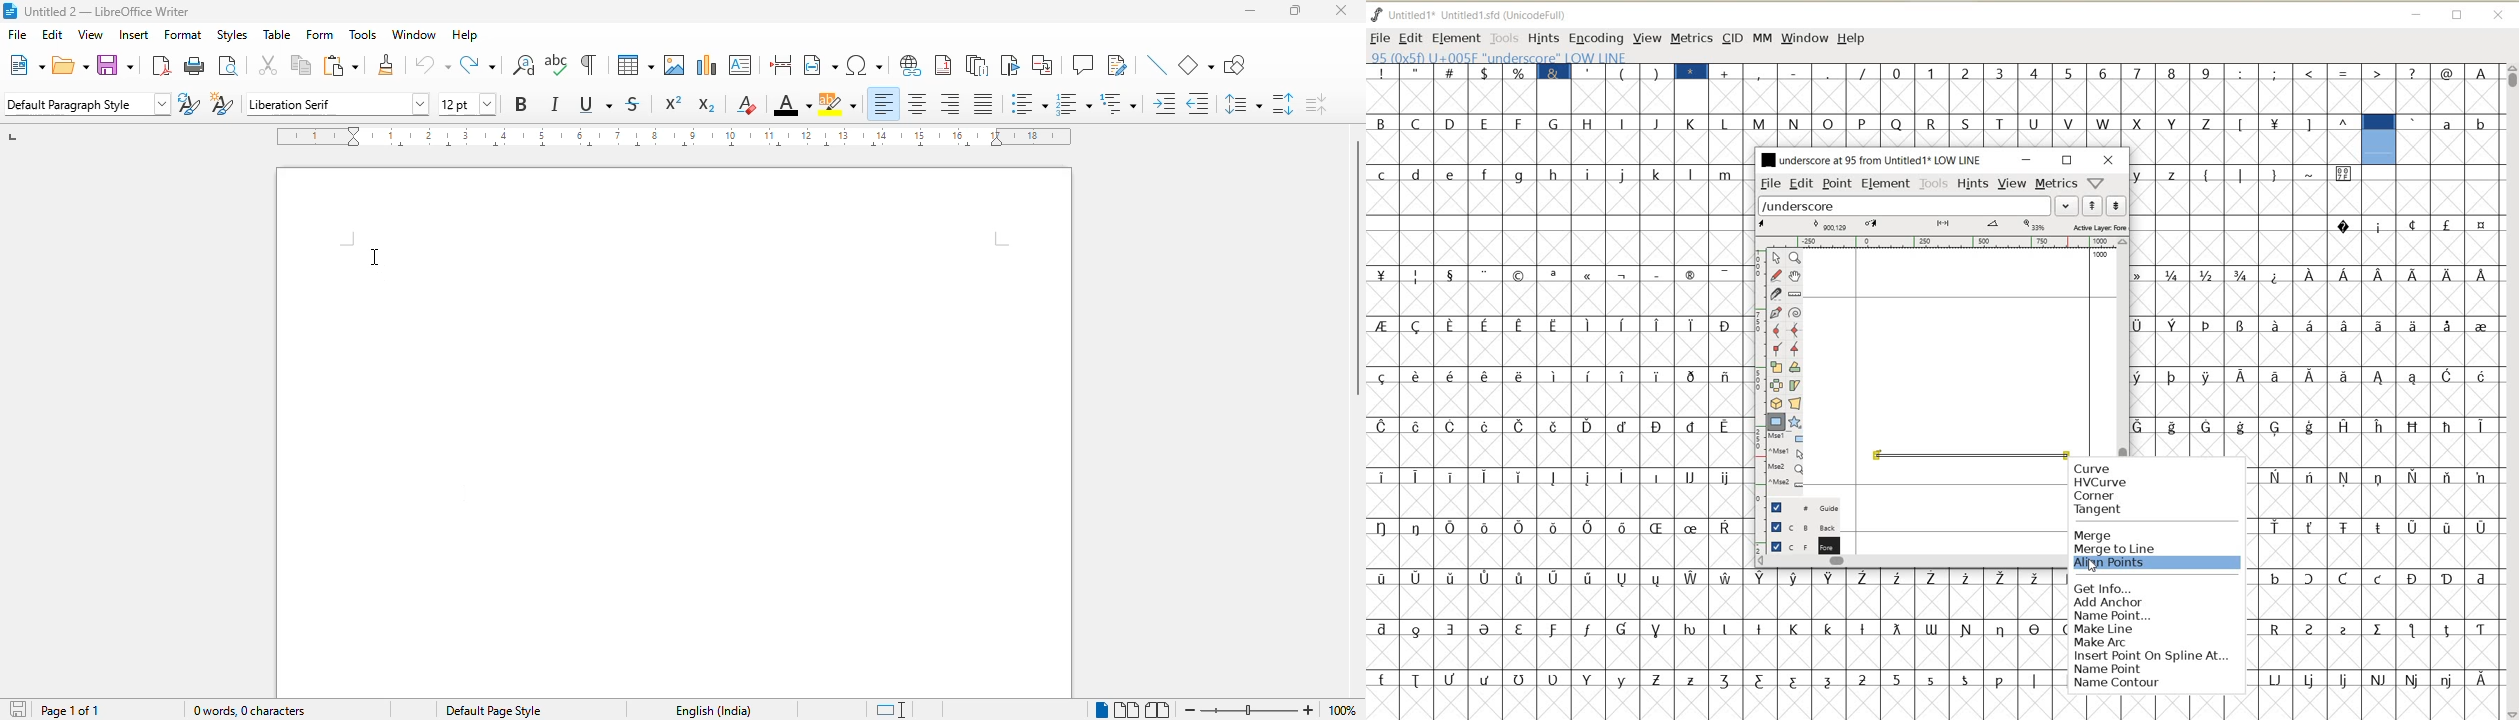 This screenshot has width=2520, height=728. Describe the element at coordinates (1042, 65) in the screenshot. I see `insert cross-reference` at that location.